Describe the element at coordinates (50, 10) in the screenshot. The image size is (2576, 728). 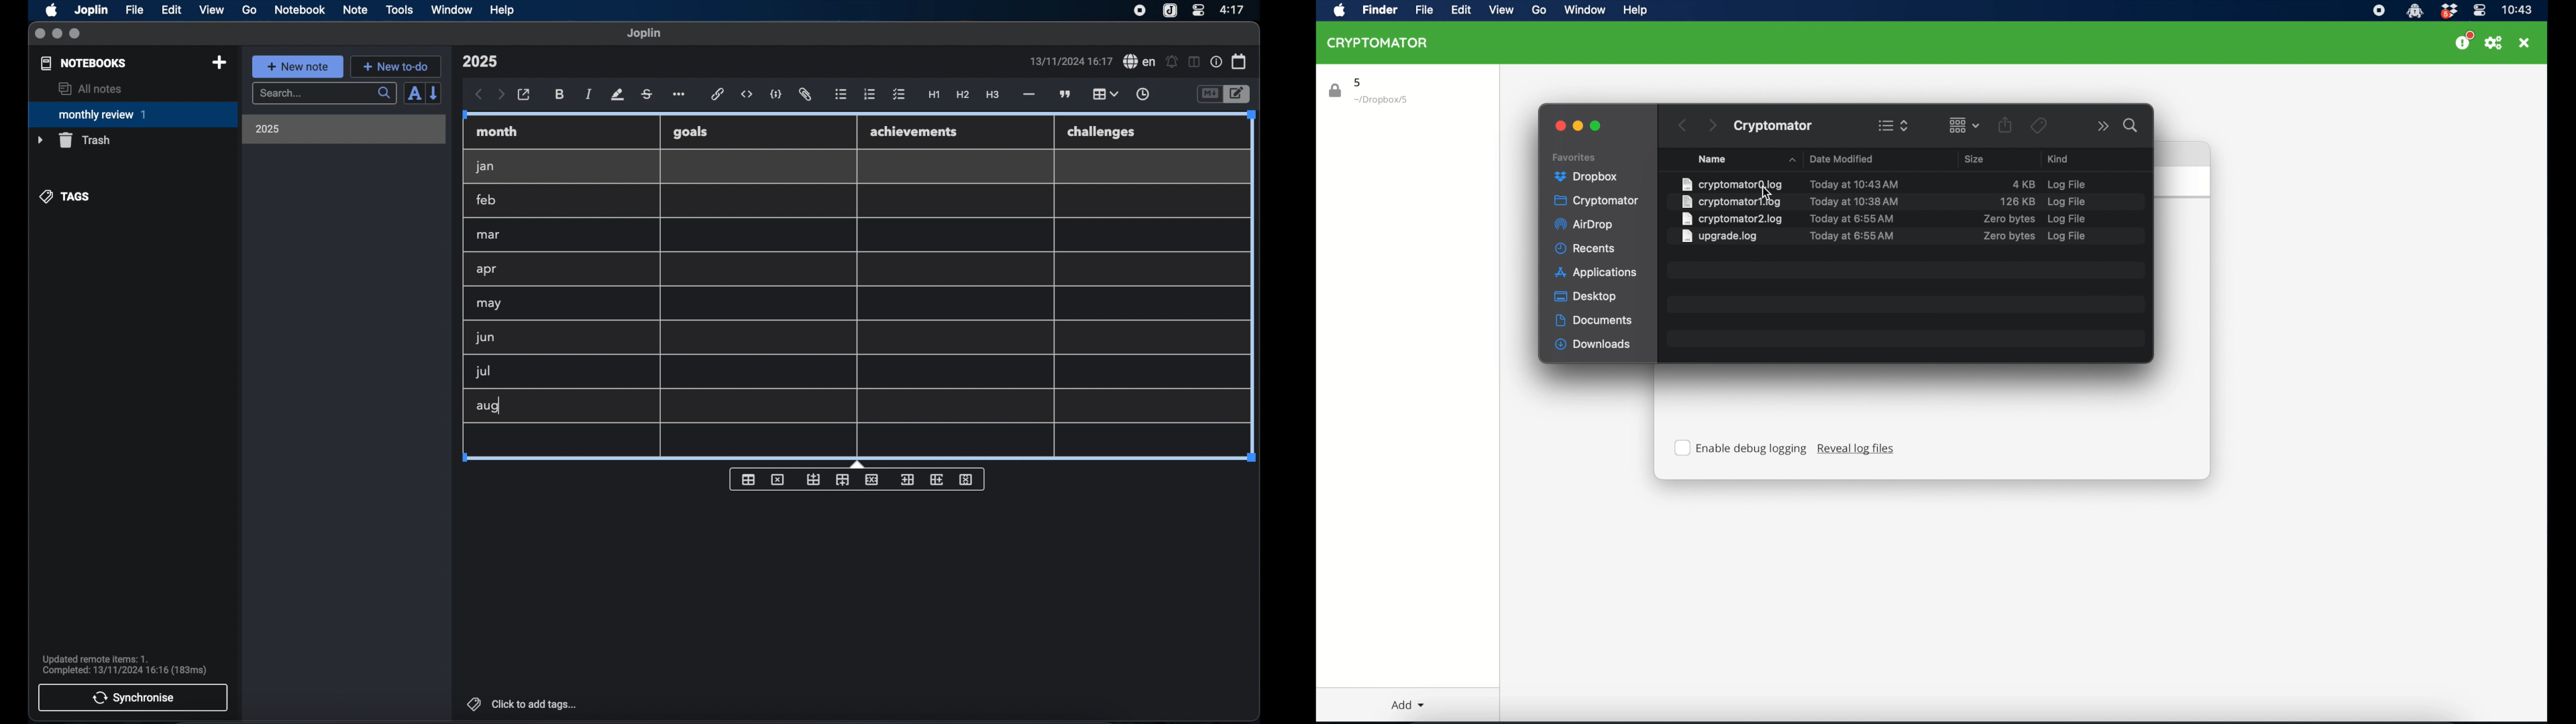
I see `apple icon` at that location.